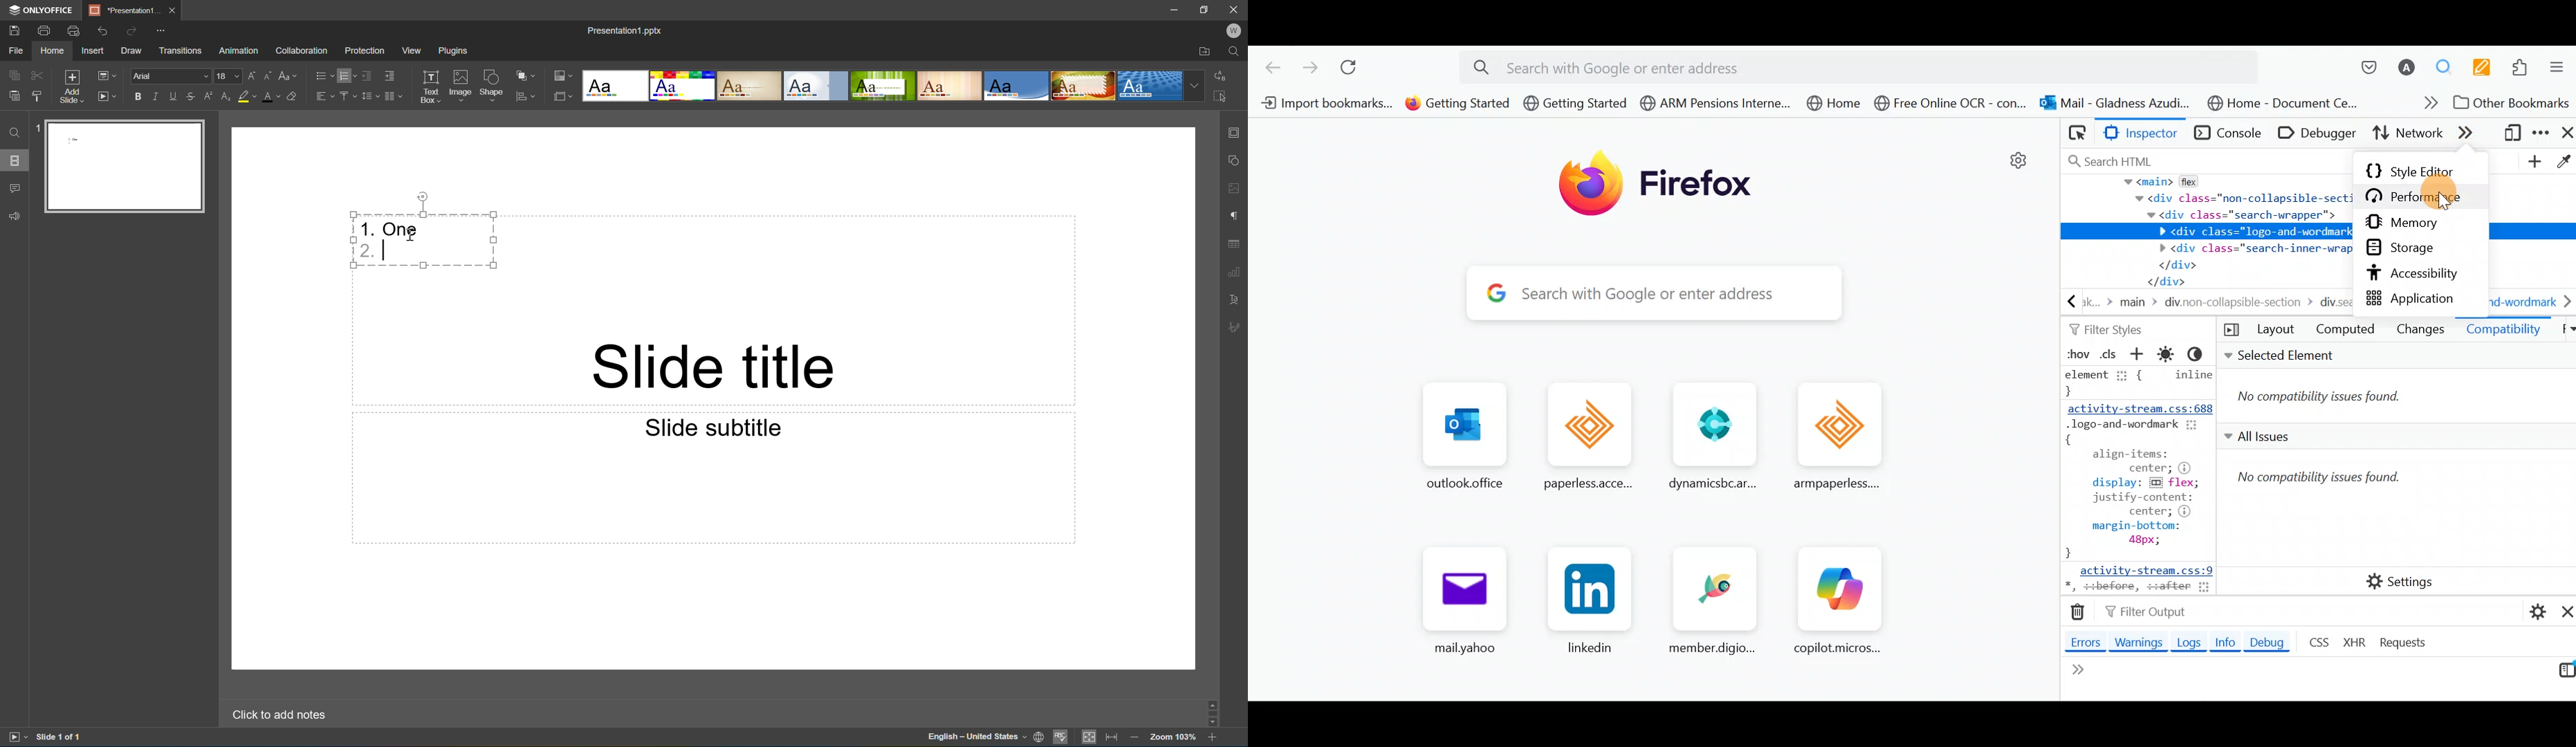 The image size is (2576, 756). I want to click on Account, so click(2407, 68).